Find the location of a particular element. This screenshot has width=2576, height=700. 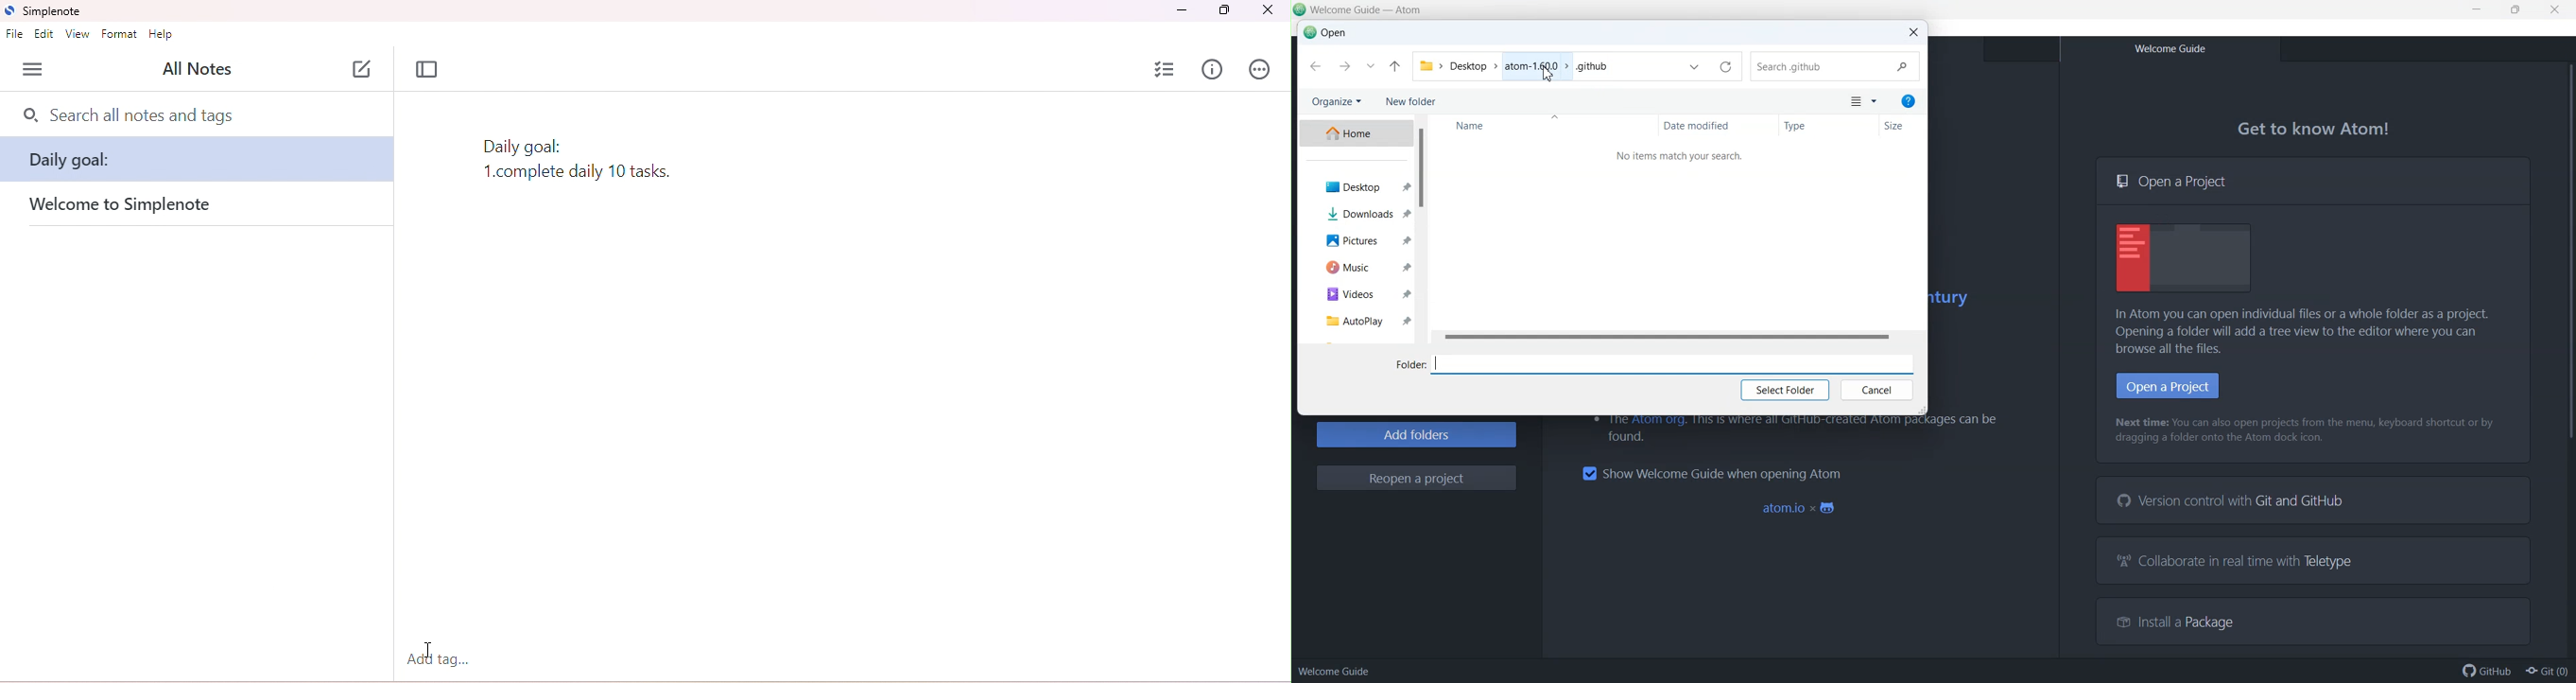

actions is located at coordinates (1258, 69).